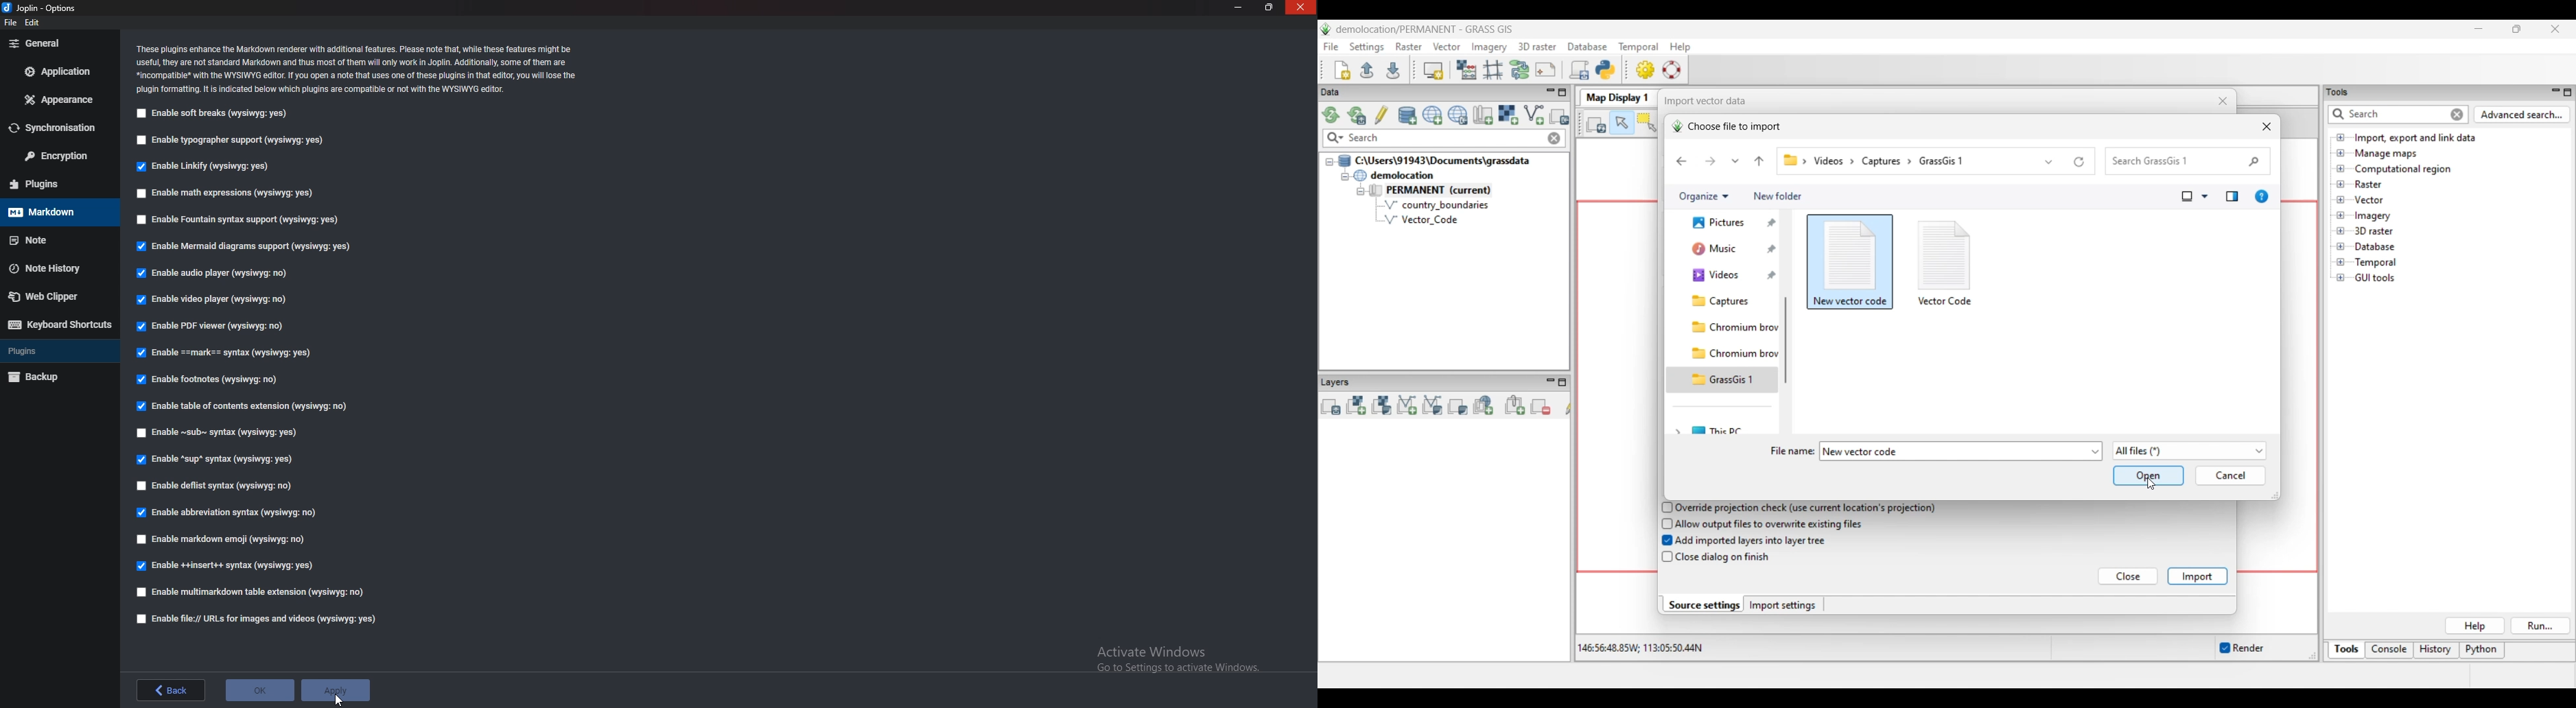 Image resolution: width=2576 pixels, height=728 pixels. Describe the element at coordinates (1180, 659) in the screenshot. I see `Activate windows pop up` at that location.